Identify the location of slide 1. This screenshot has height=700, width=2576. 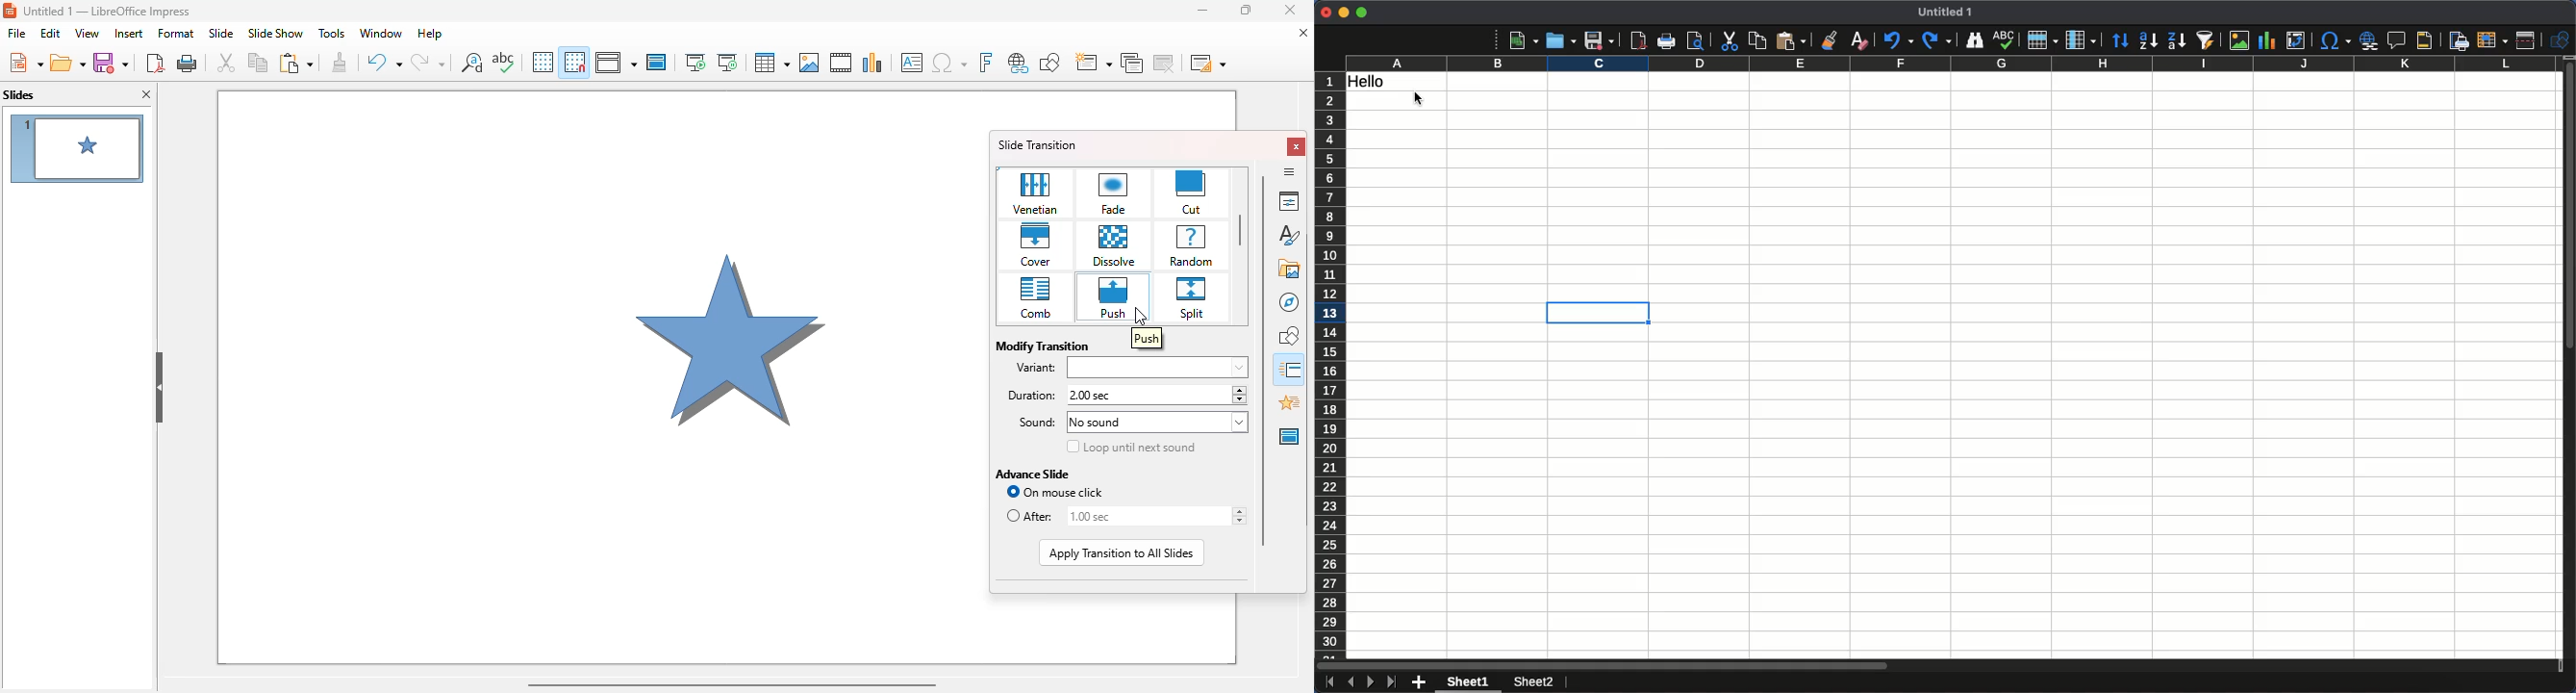
(76, 148).